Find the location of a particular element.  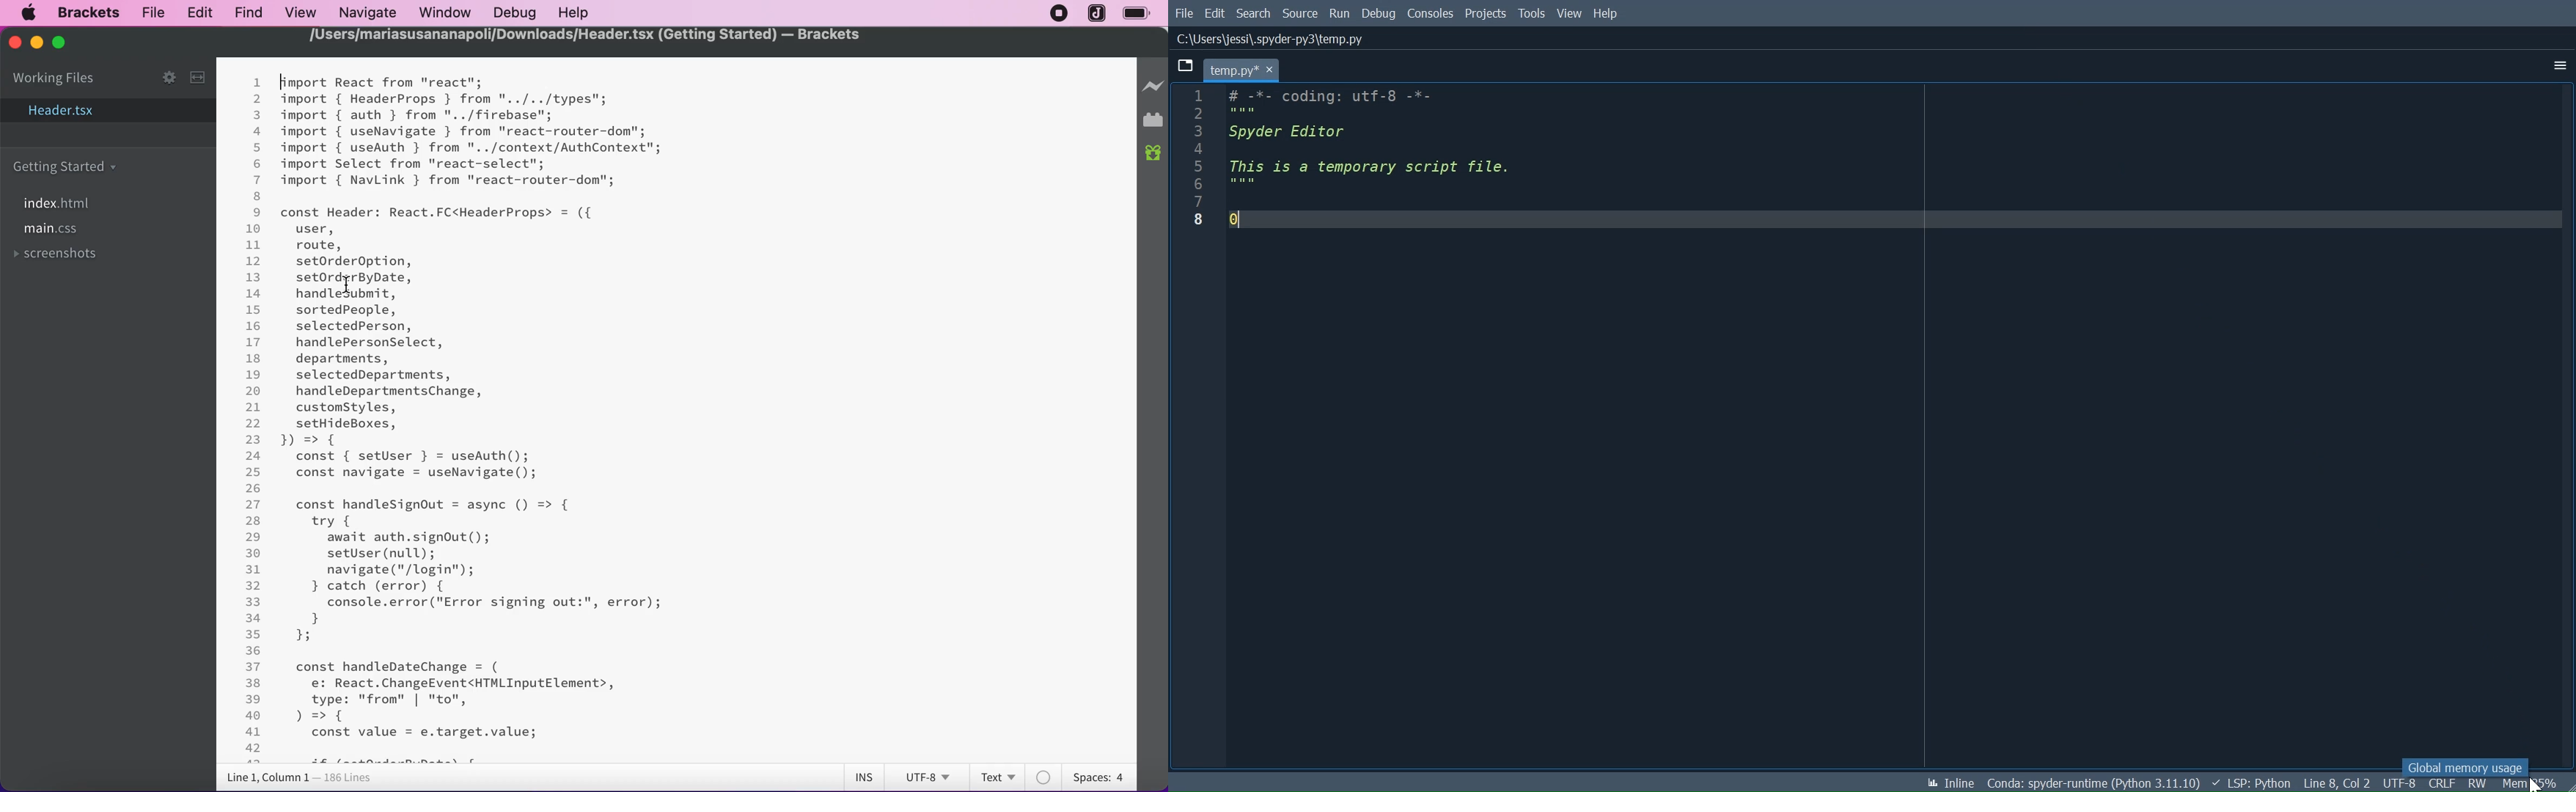

Browse Tabs is located at coordinates (1184, 65).